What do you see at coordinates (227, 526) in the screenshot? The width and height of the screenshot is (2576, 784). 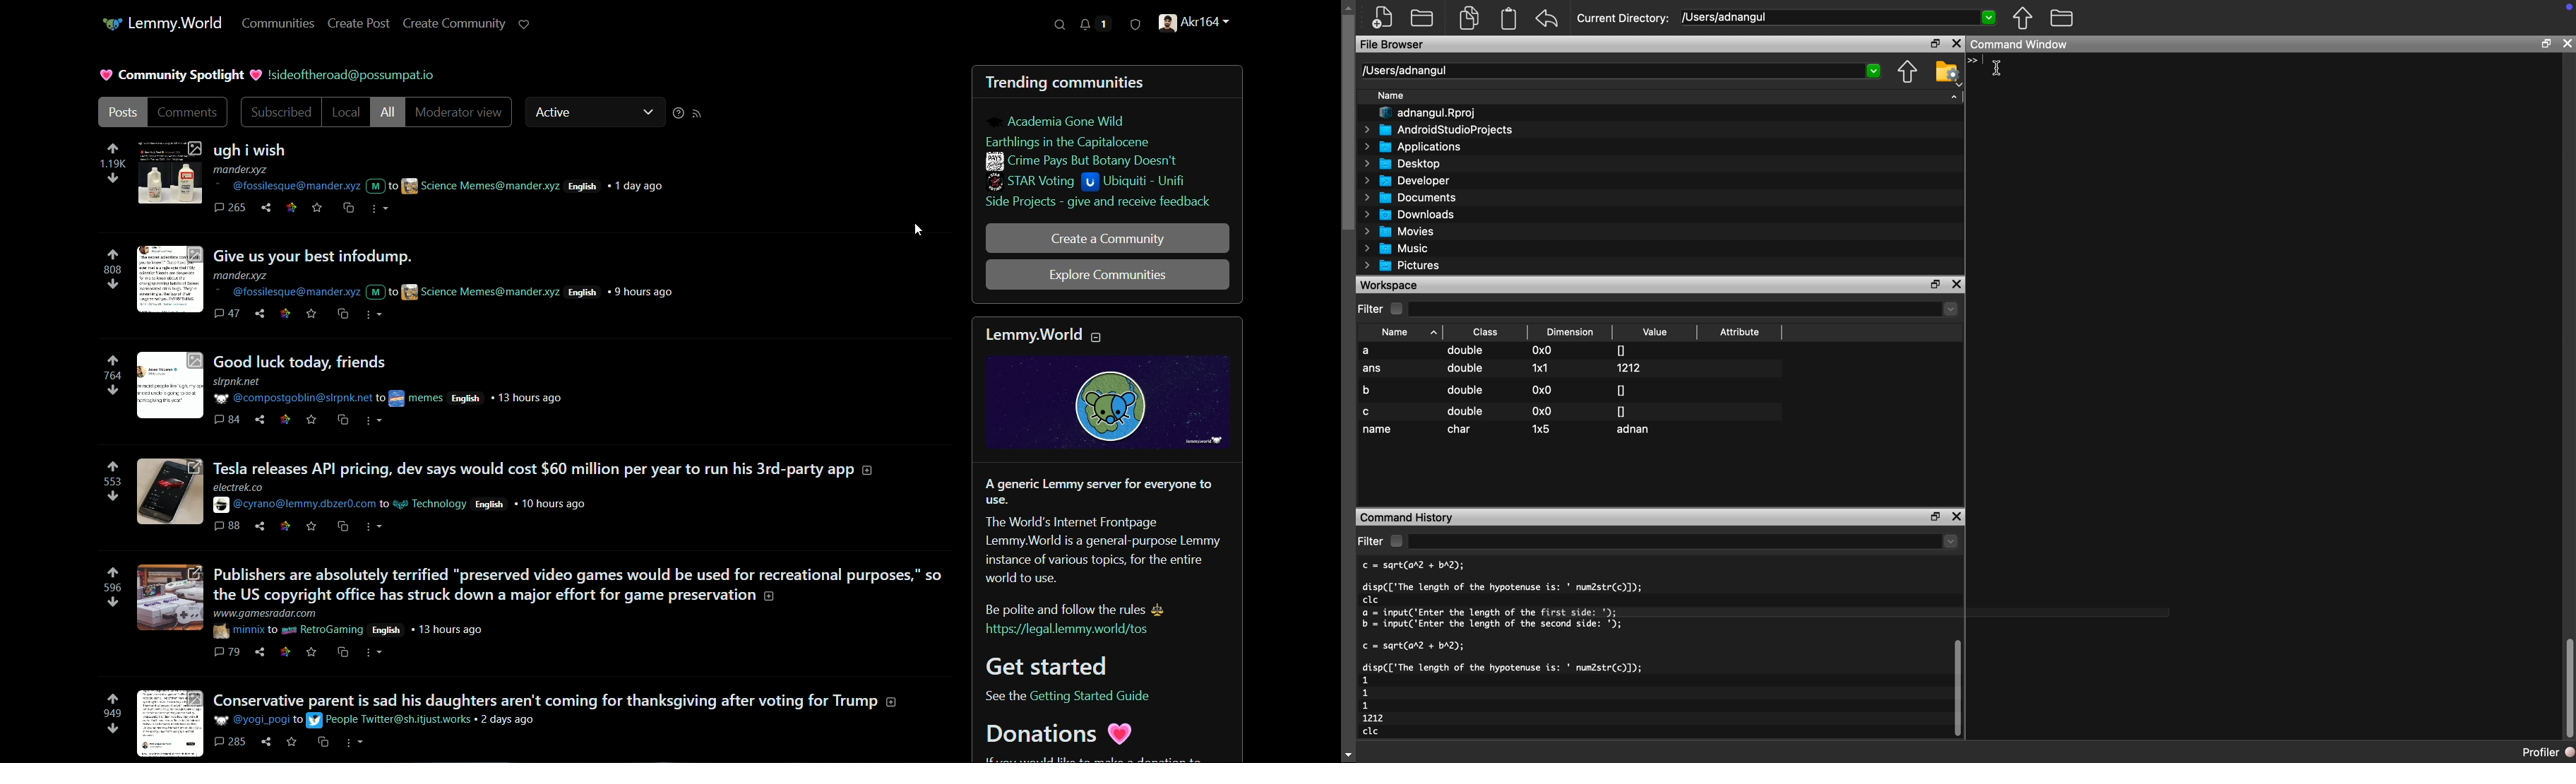 I see `88 comments` at bounding box center [227, 526].